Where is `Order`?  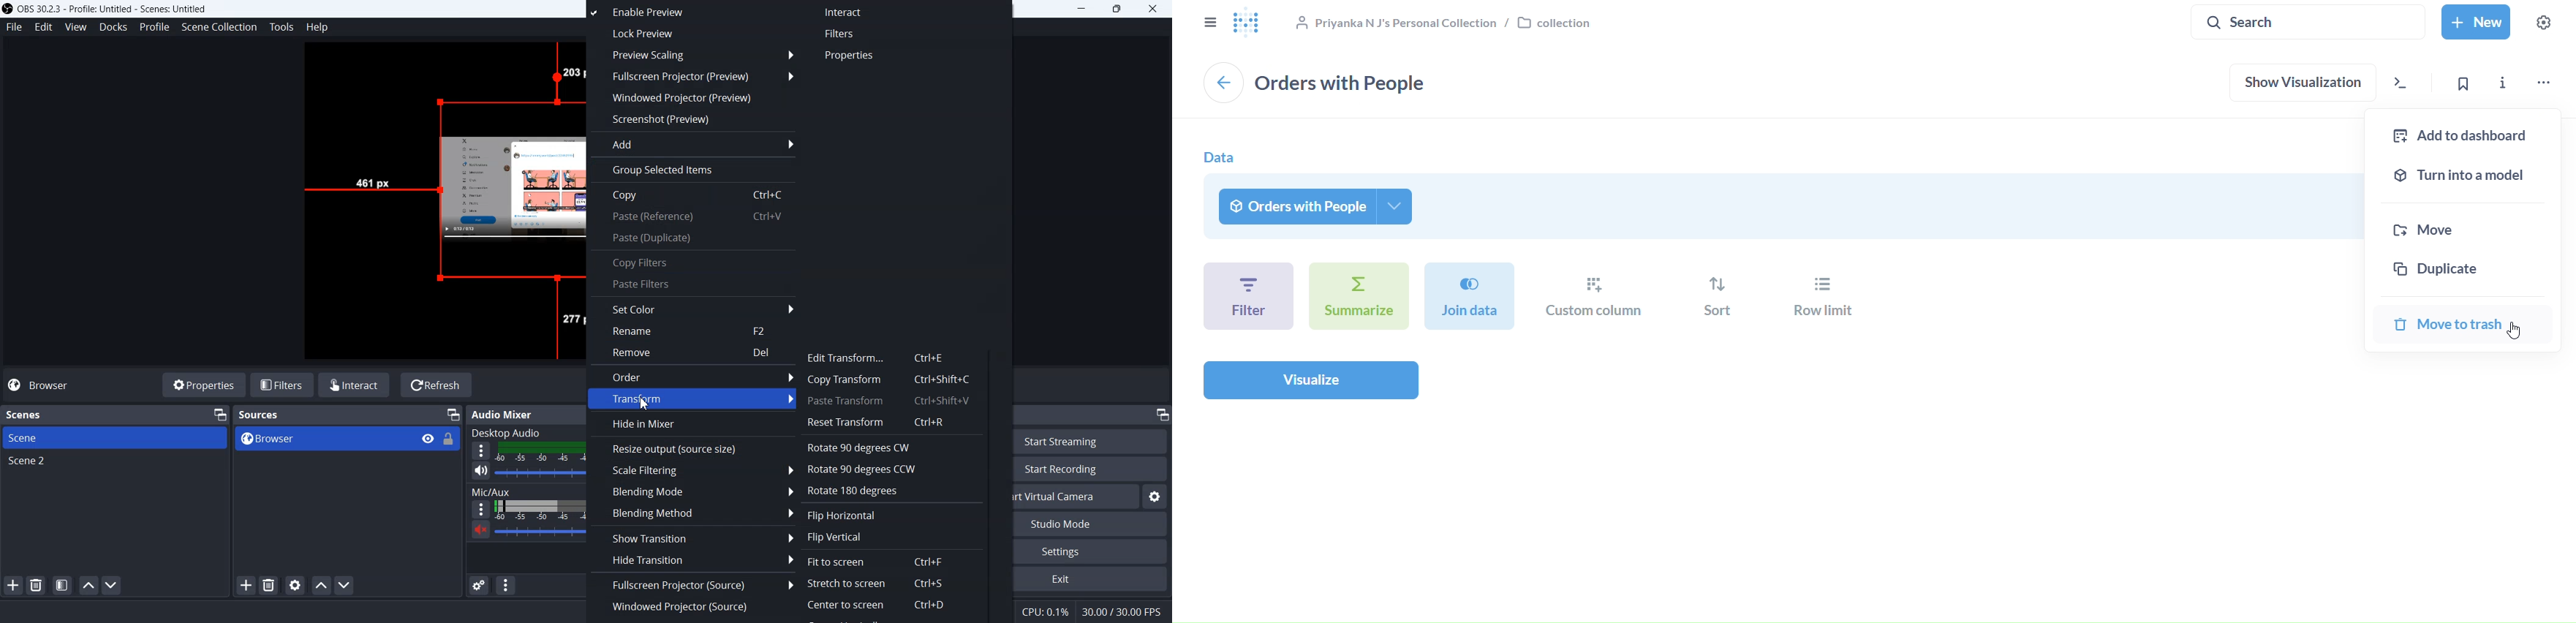 Order is located at coordinates (693, 375).